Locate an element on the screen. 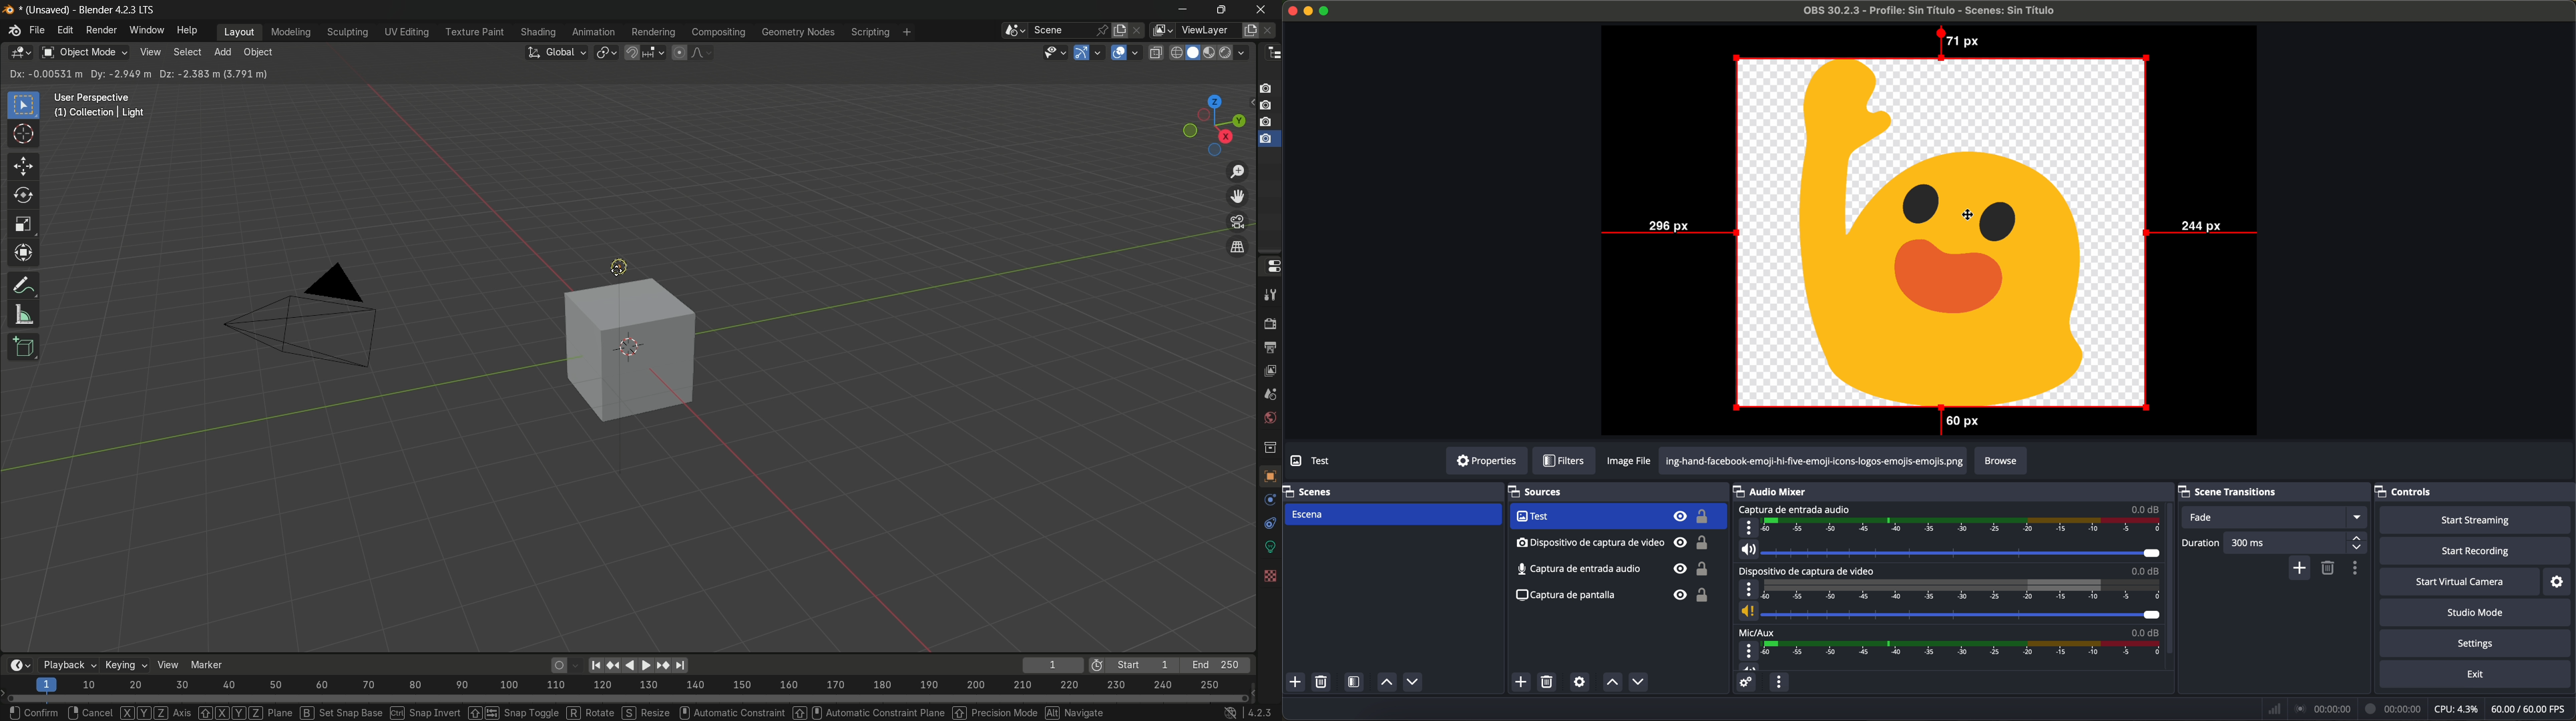  filters is located at coordinates (1564, 461).